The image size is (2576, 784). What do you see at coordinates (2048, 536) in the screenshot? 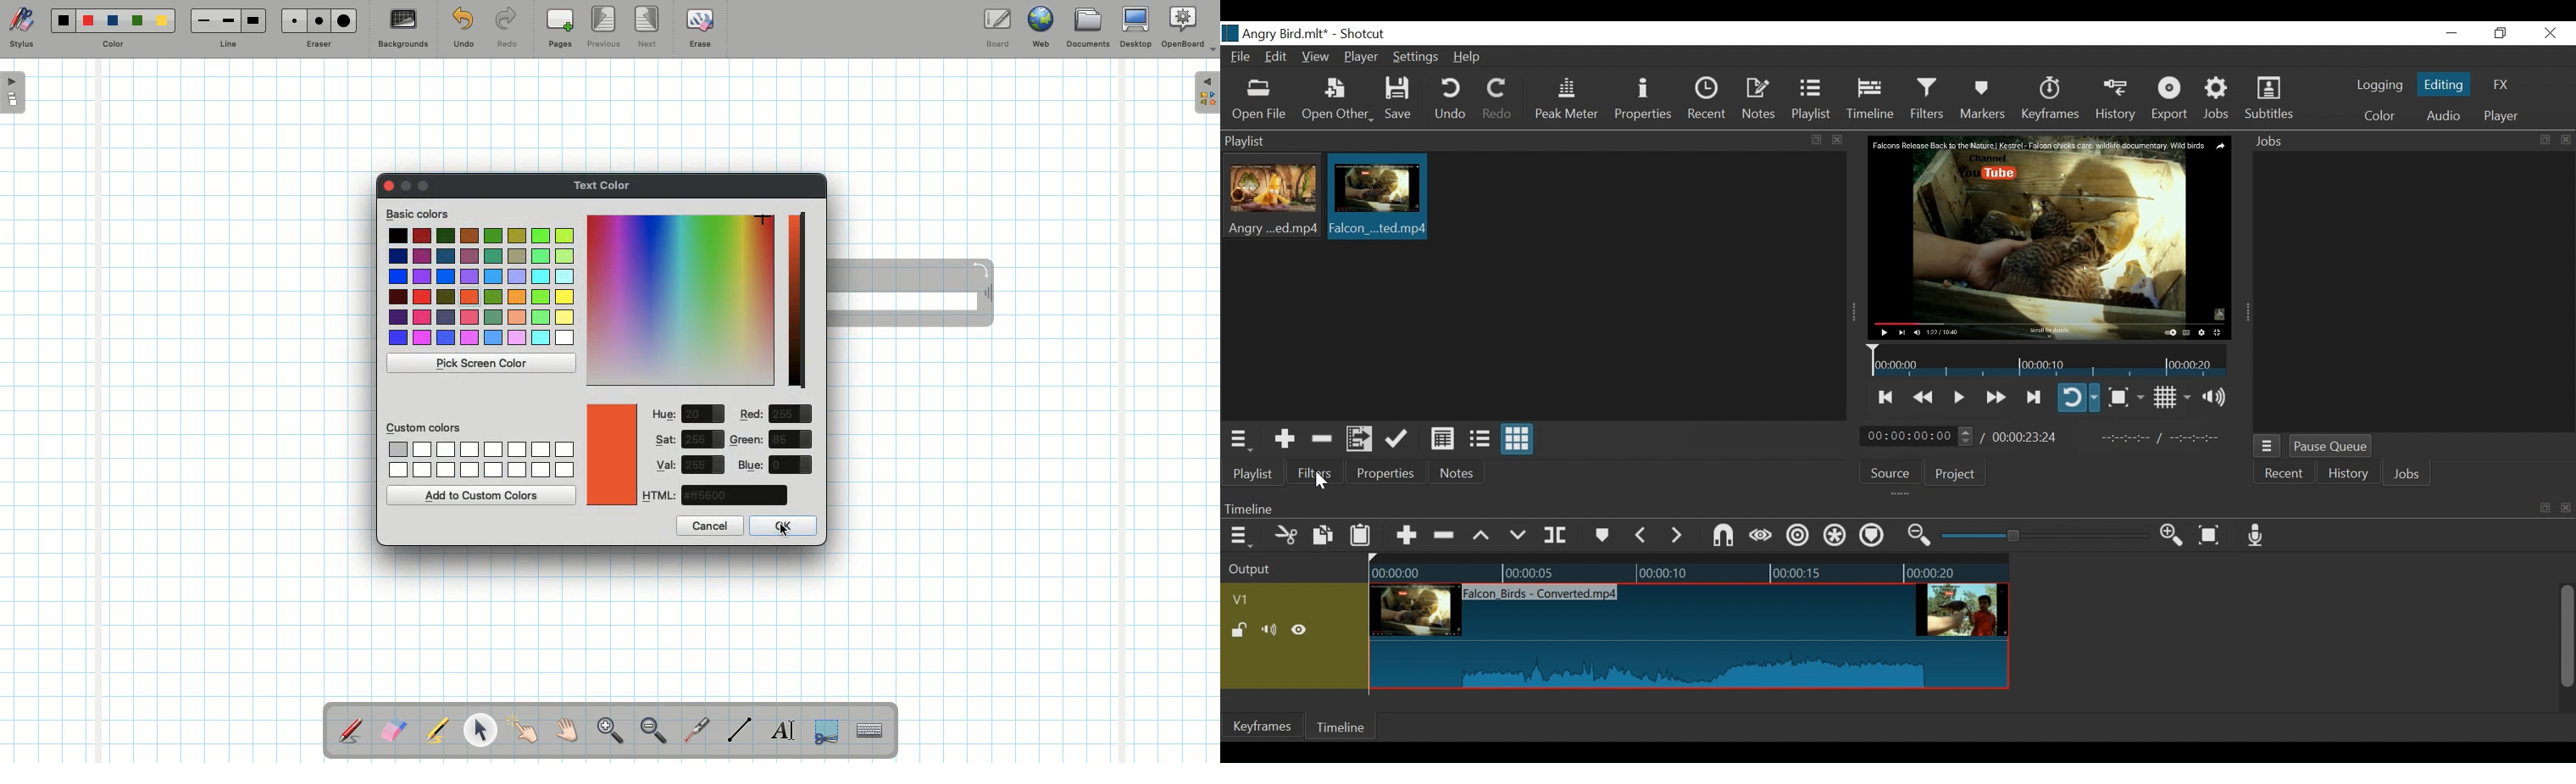
I see `Zoom slider` at bounding box center [2048, 536].